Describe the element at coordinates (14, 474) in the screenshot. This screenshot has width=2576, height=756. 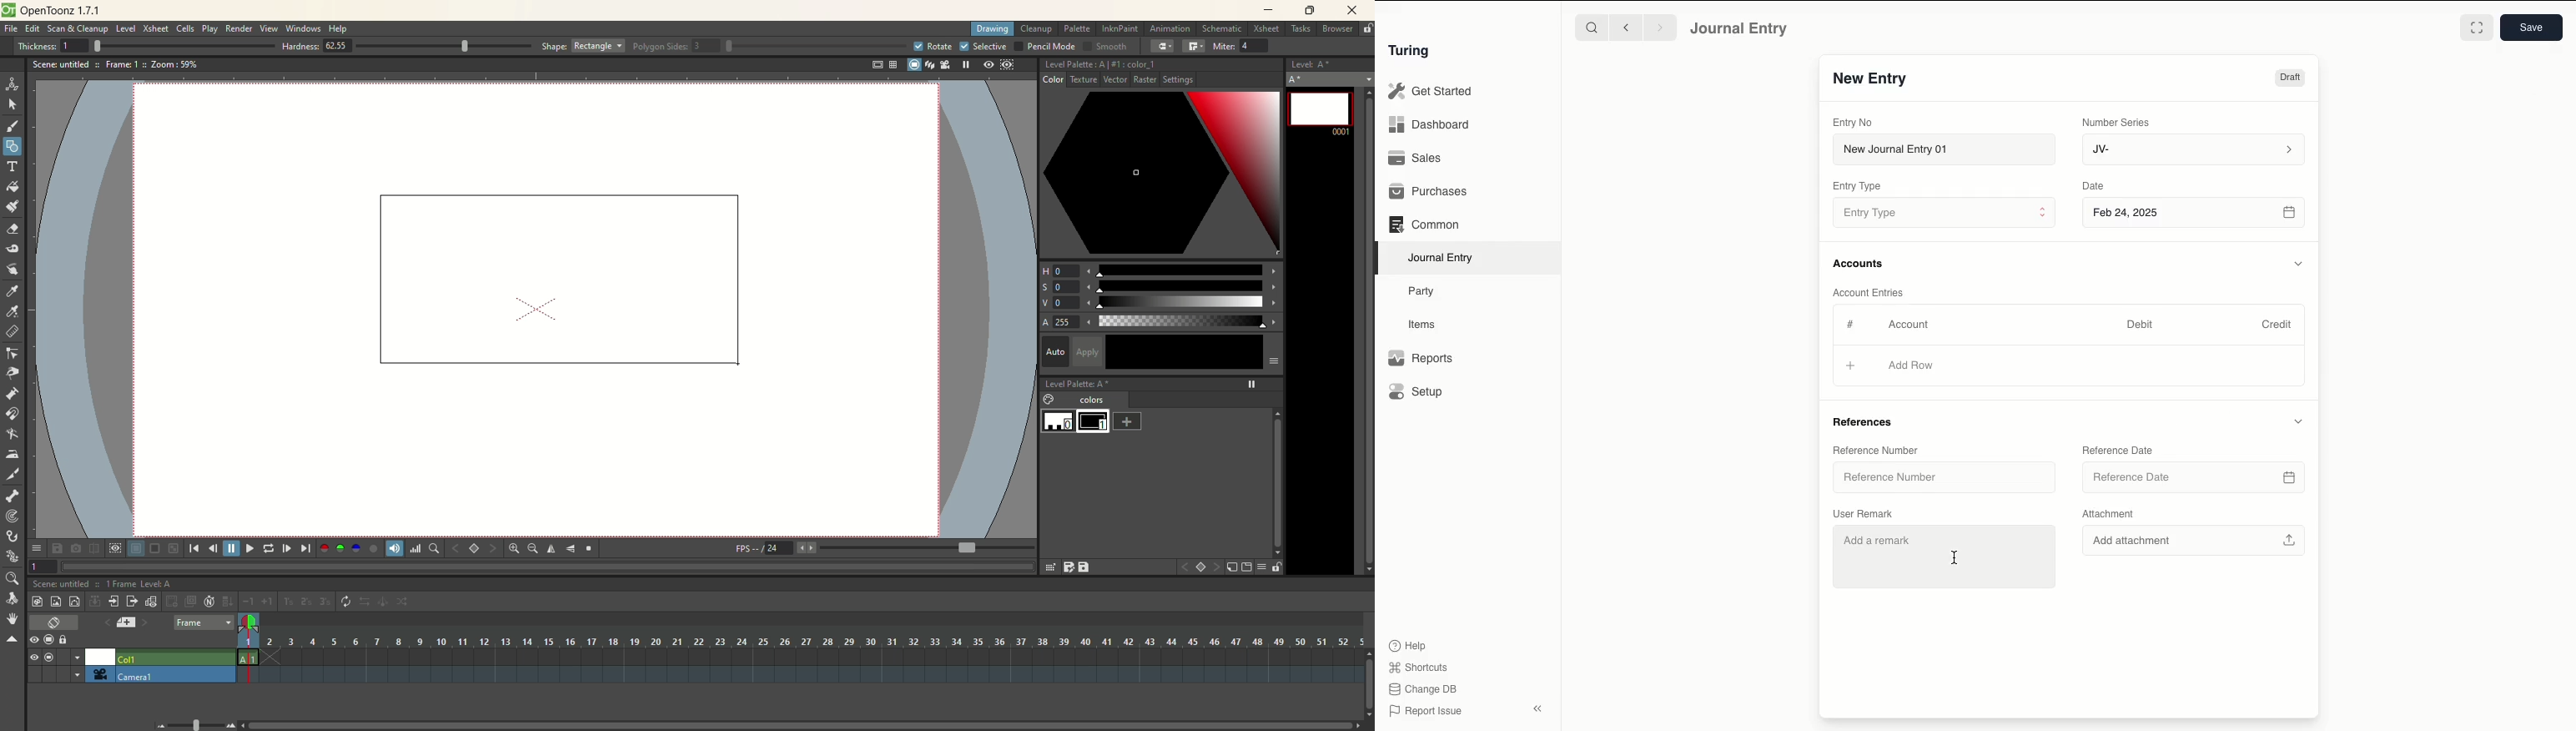
I see `cutter` at that location.